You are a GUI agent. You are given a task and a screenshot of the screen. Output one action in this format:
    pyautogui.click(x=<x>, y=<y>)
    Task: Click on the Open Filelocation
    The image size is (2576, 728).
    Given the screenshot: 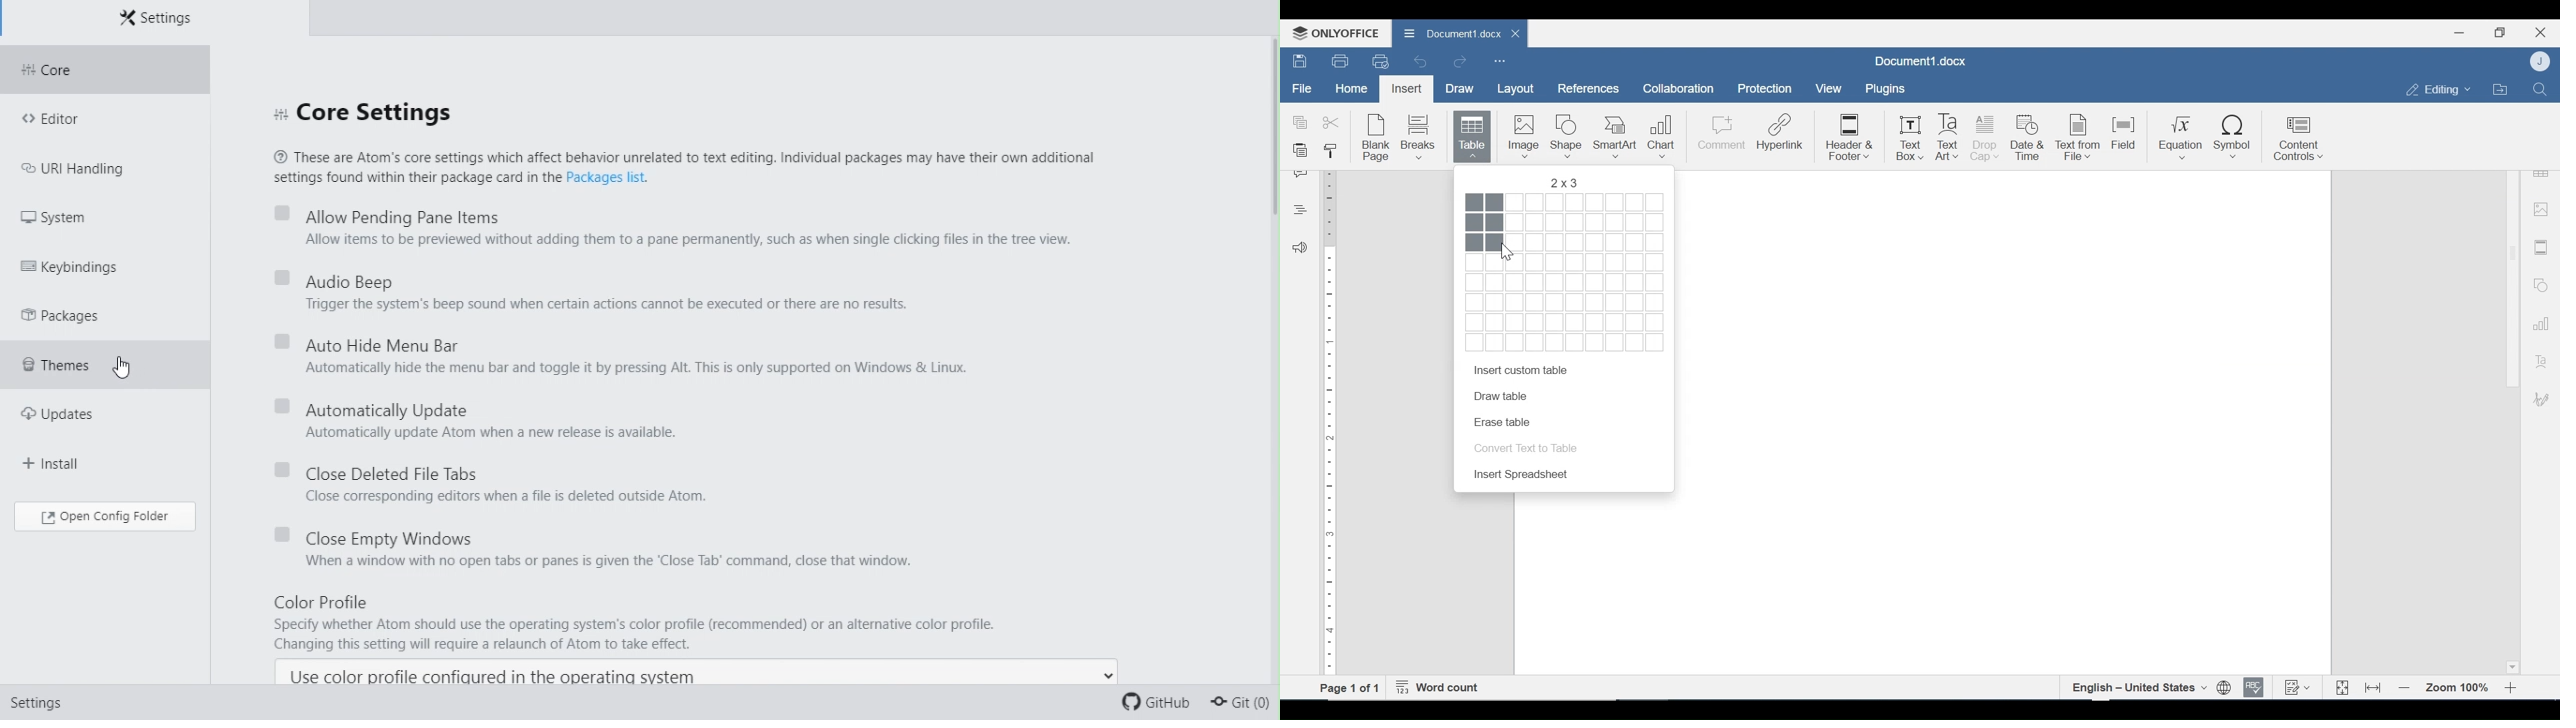 What is the action you would take?
    pyautogui.click(x=2499, y=88)
    